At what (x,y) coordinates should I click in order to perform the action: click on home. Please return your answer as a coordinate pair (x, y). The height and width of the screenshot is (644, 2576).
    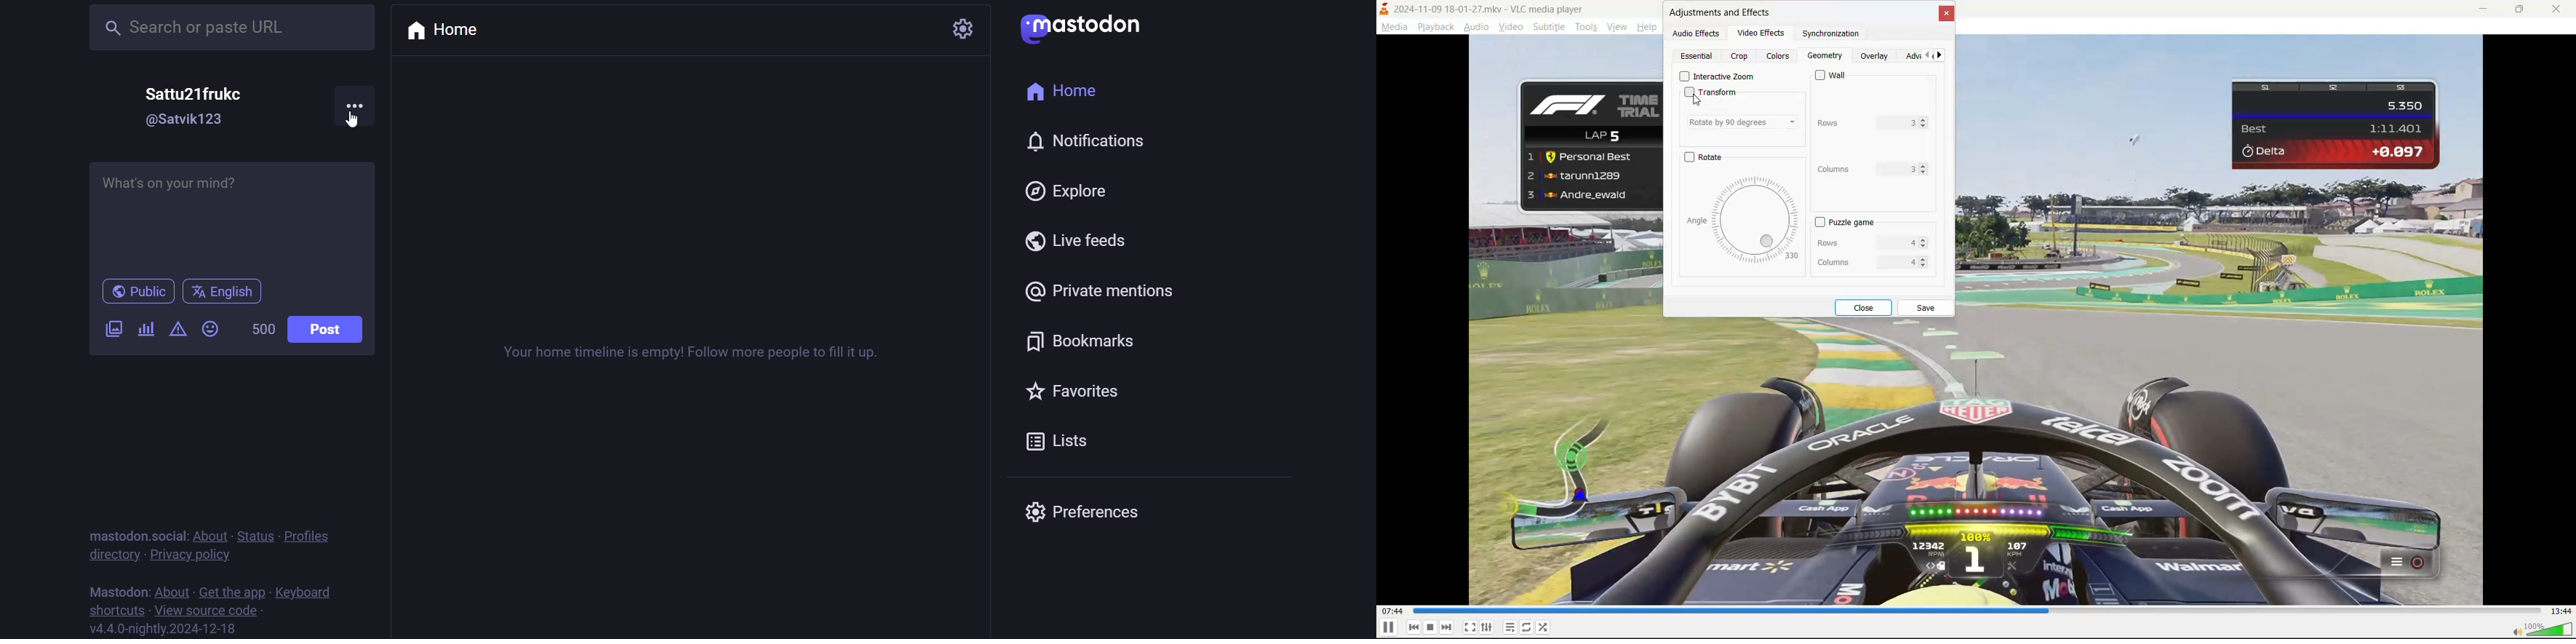
    Looking at the image, I should click on (448, 31).